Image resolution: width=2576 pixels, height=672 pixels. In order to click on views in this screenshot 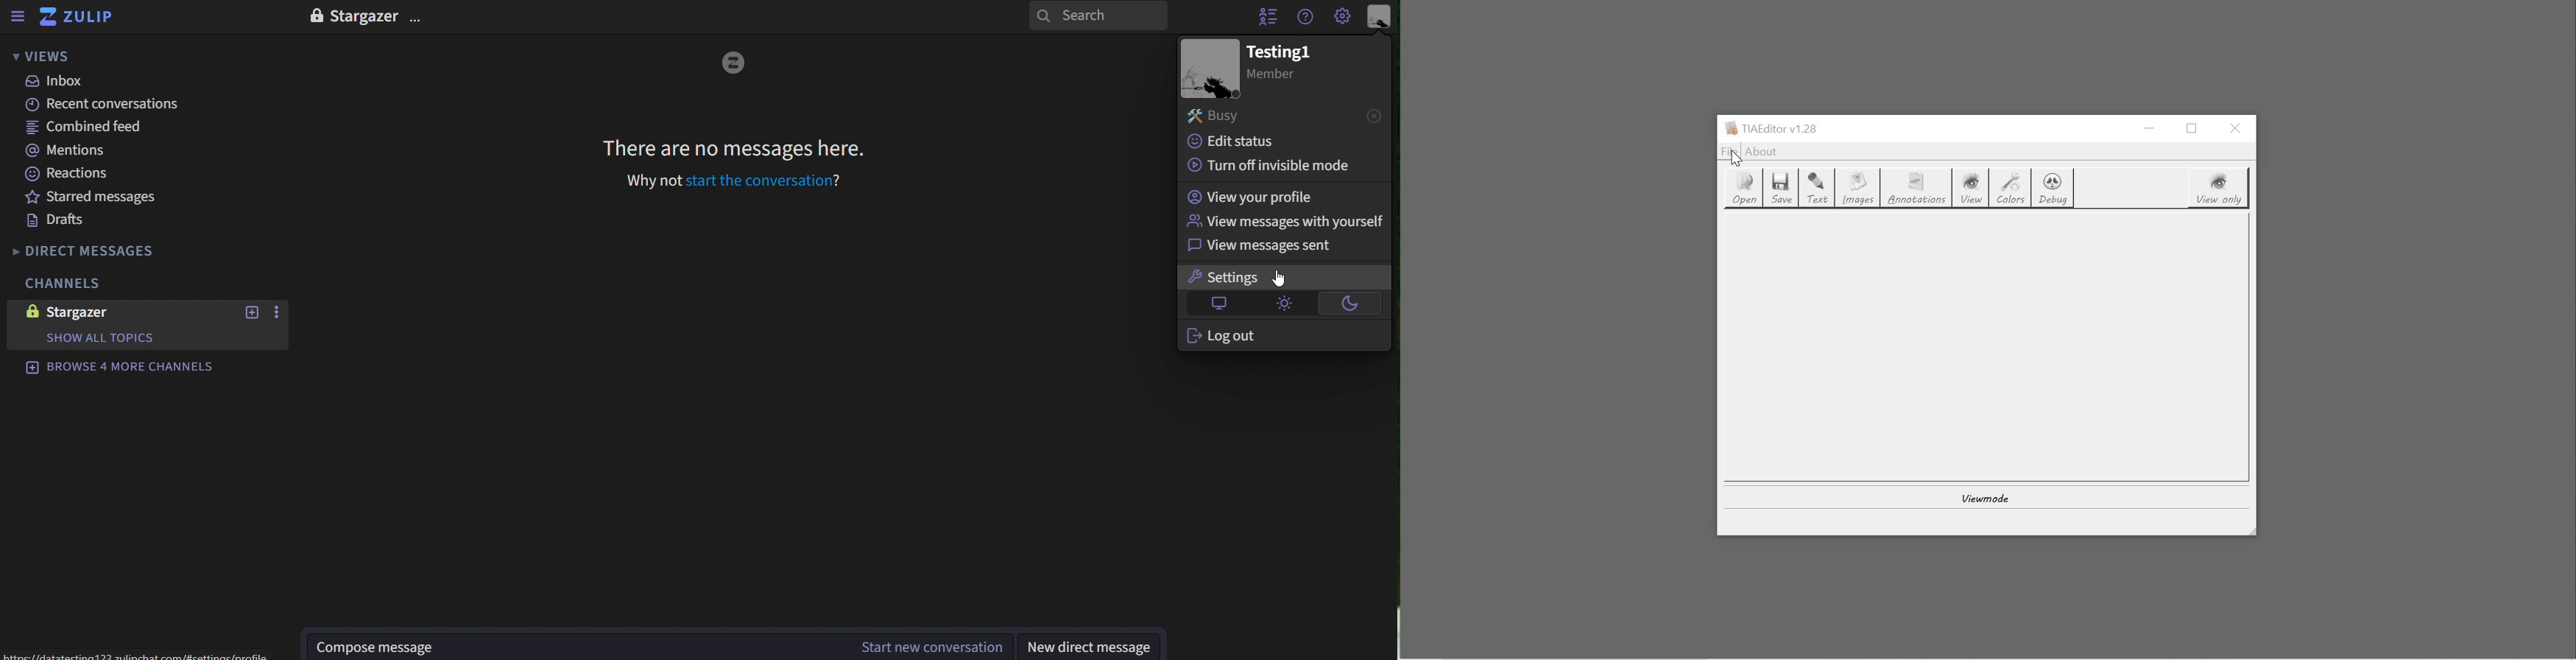, I will do `click(41, 57)`.